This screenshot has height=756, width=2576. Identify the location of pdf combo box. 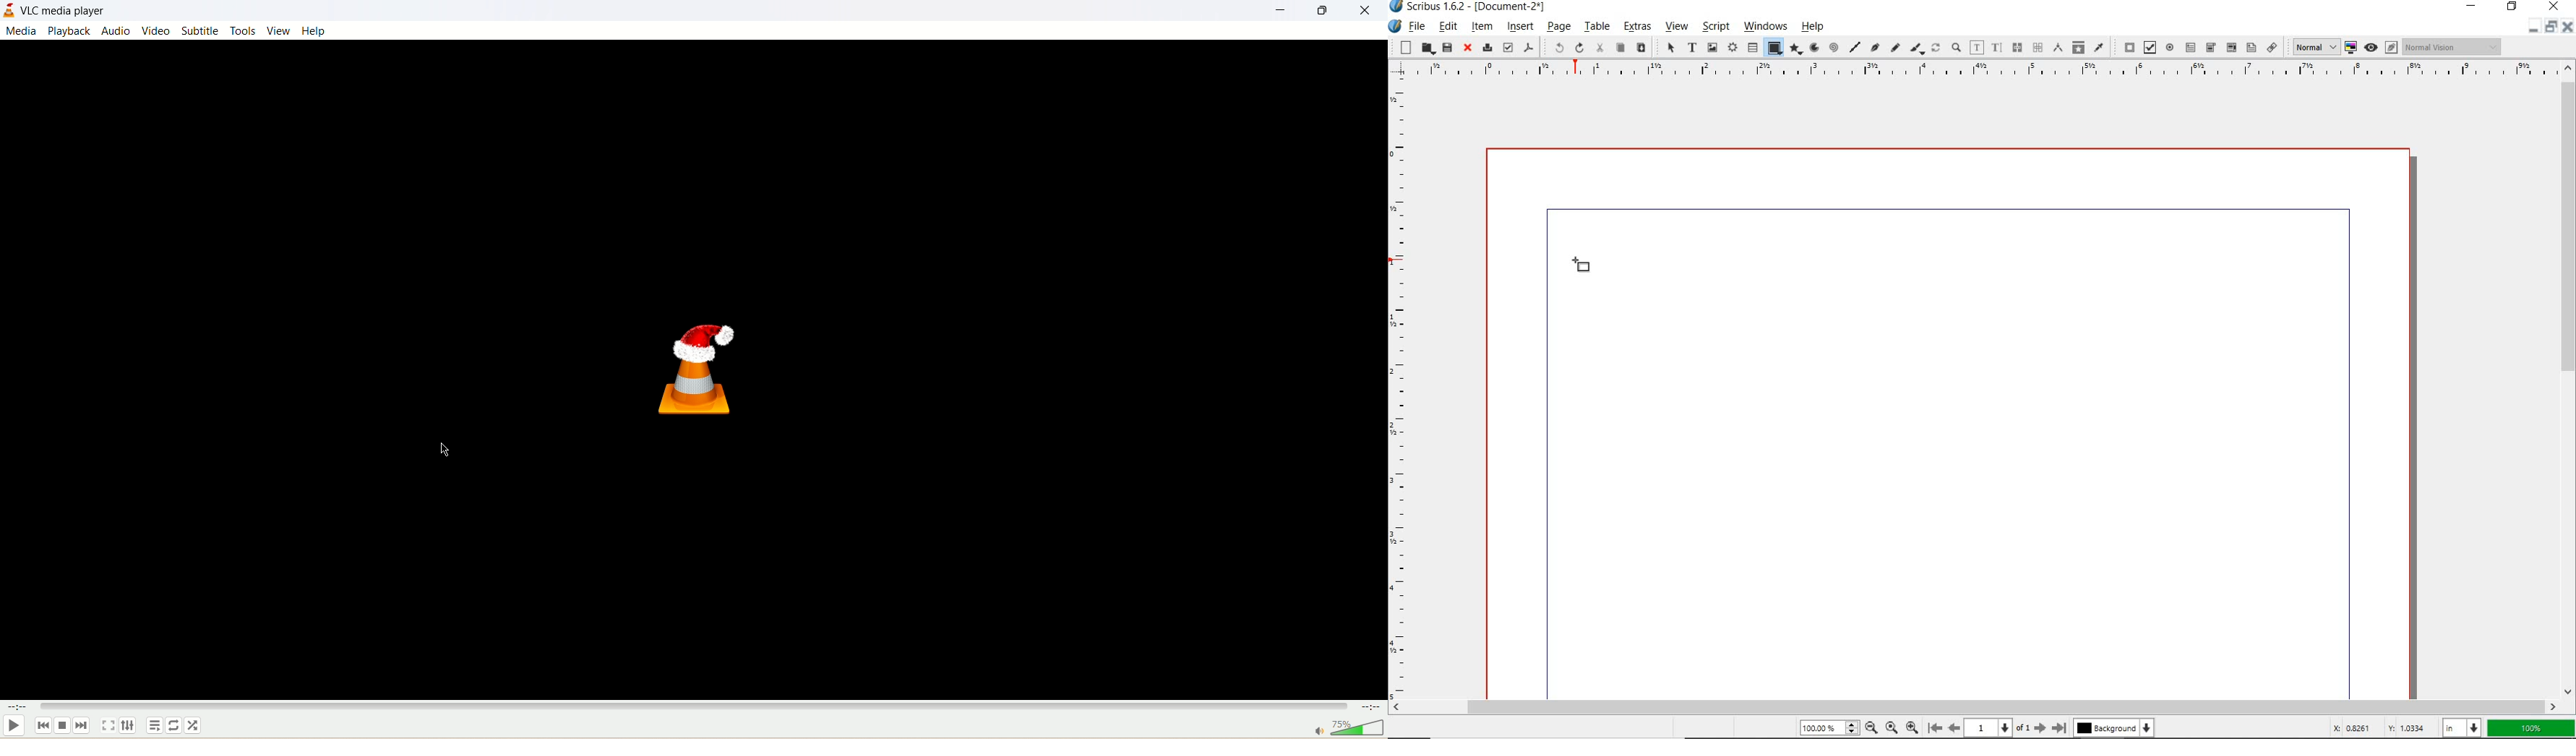
(2231, 48).